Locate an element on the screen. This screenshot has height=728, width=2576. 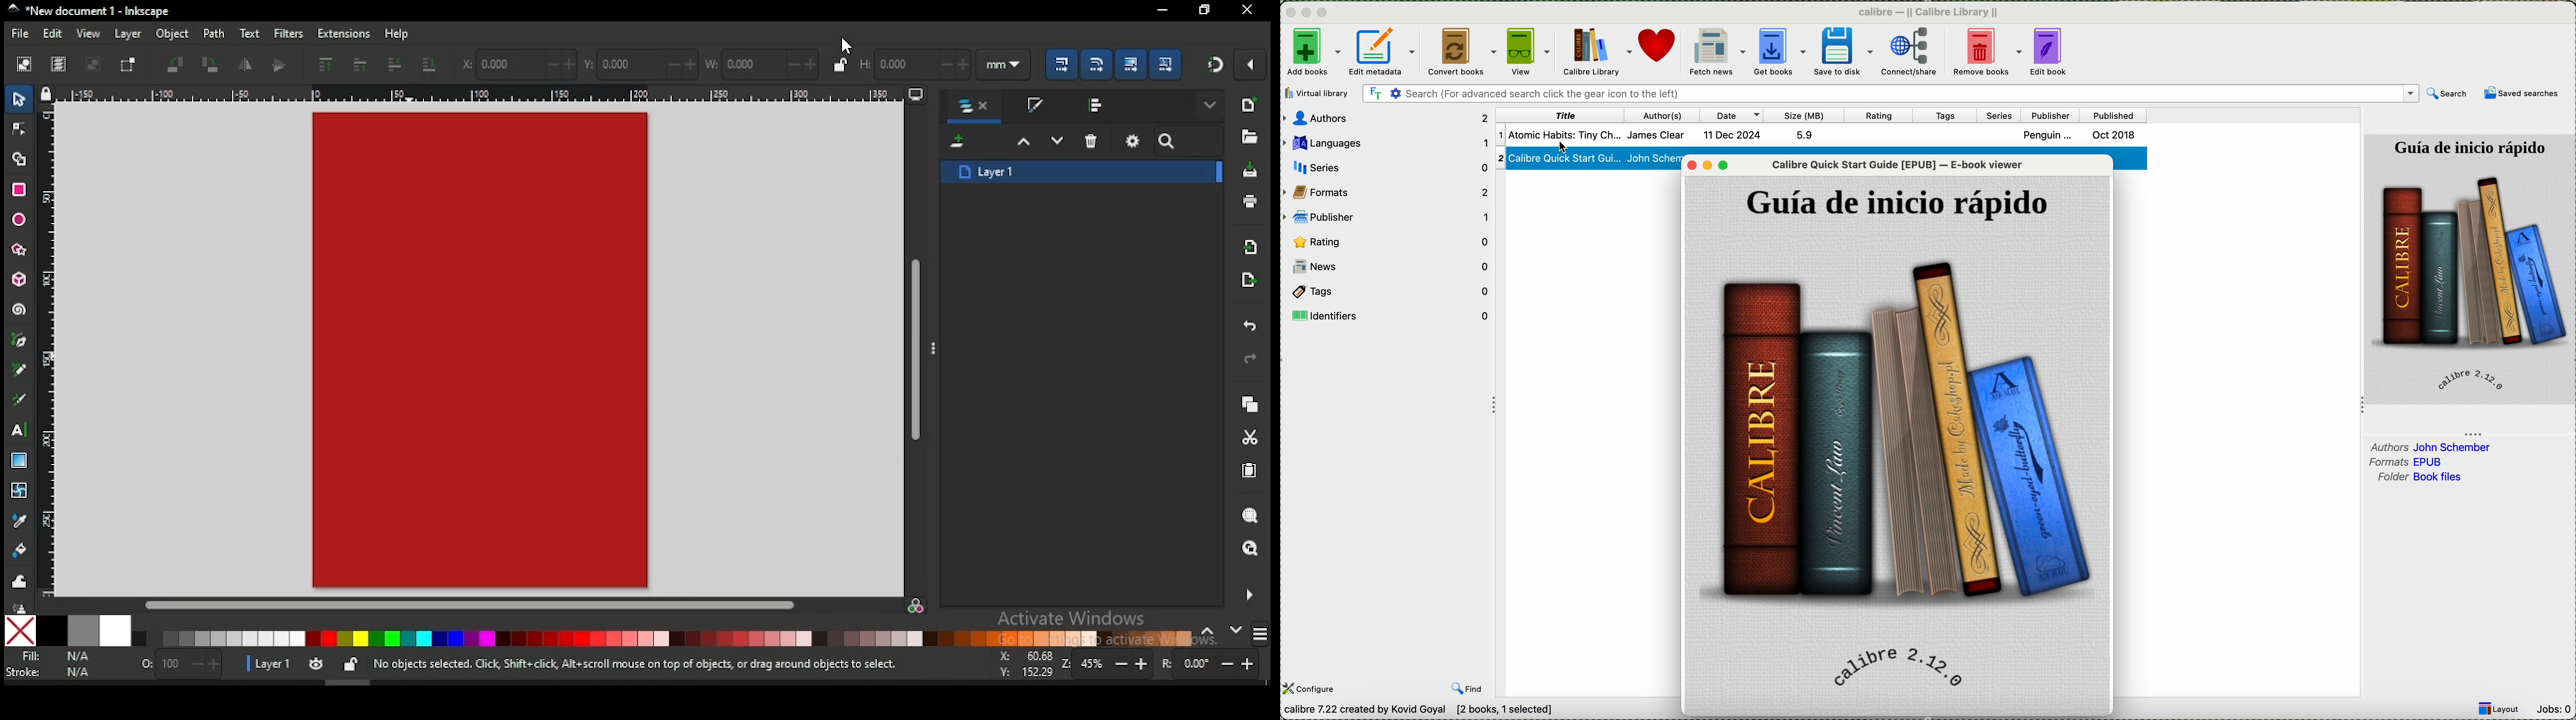
published is located at coordinates (2113, 116).